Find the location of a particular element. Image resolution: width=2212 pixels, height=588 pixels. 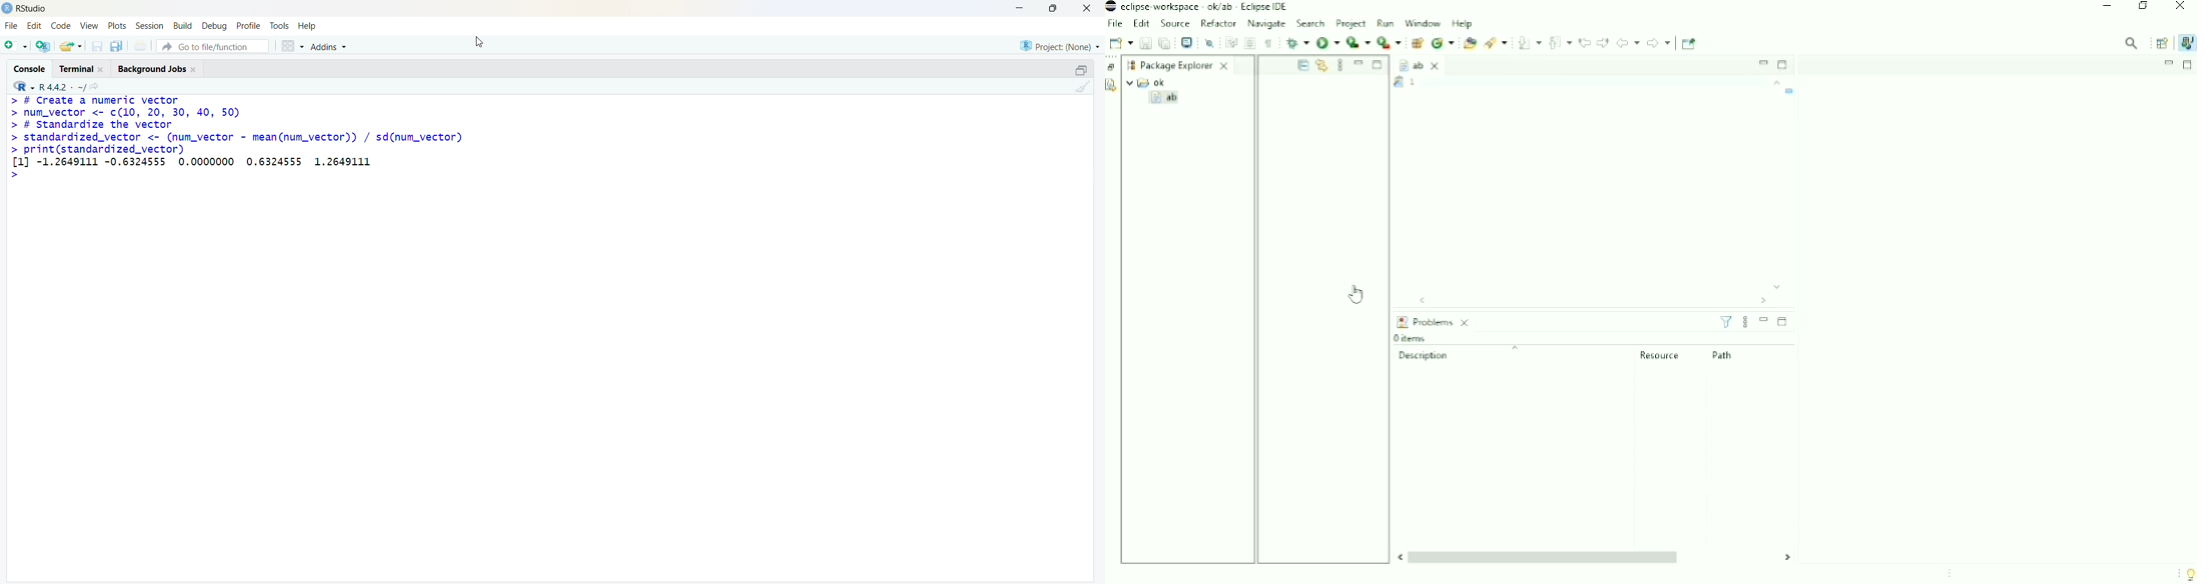

View Menu is located at coordinates (1340, 65).